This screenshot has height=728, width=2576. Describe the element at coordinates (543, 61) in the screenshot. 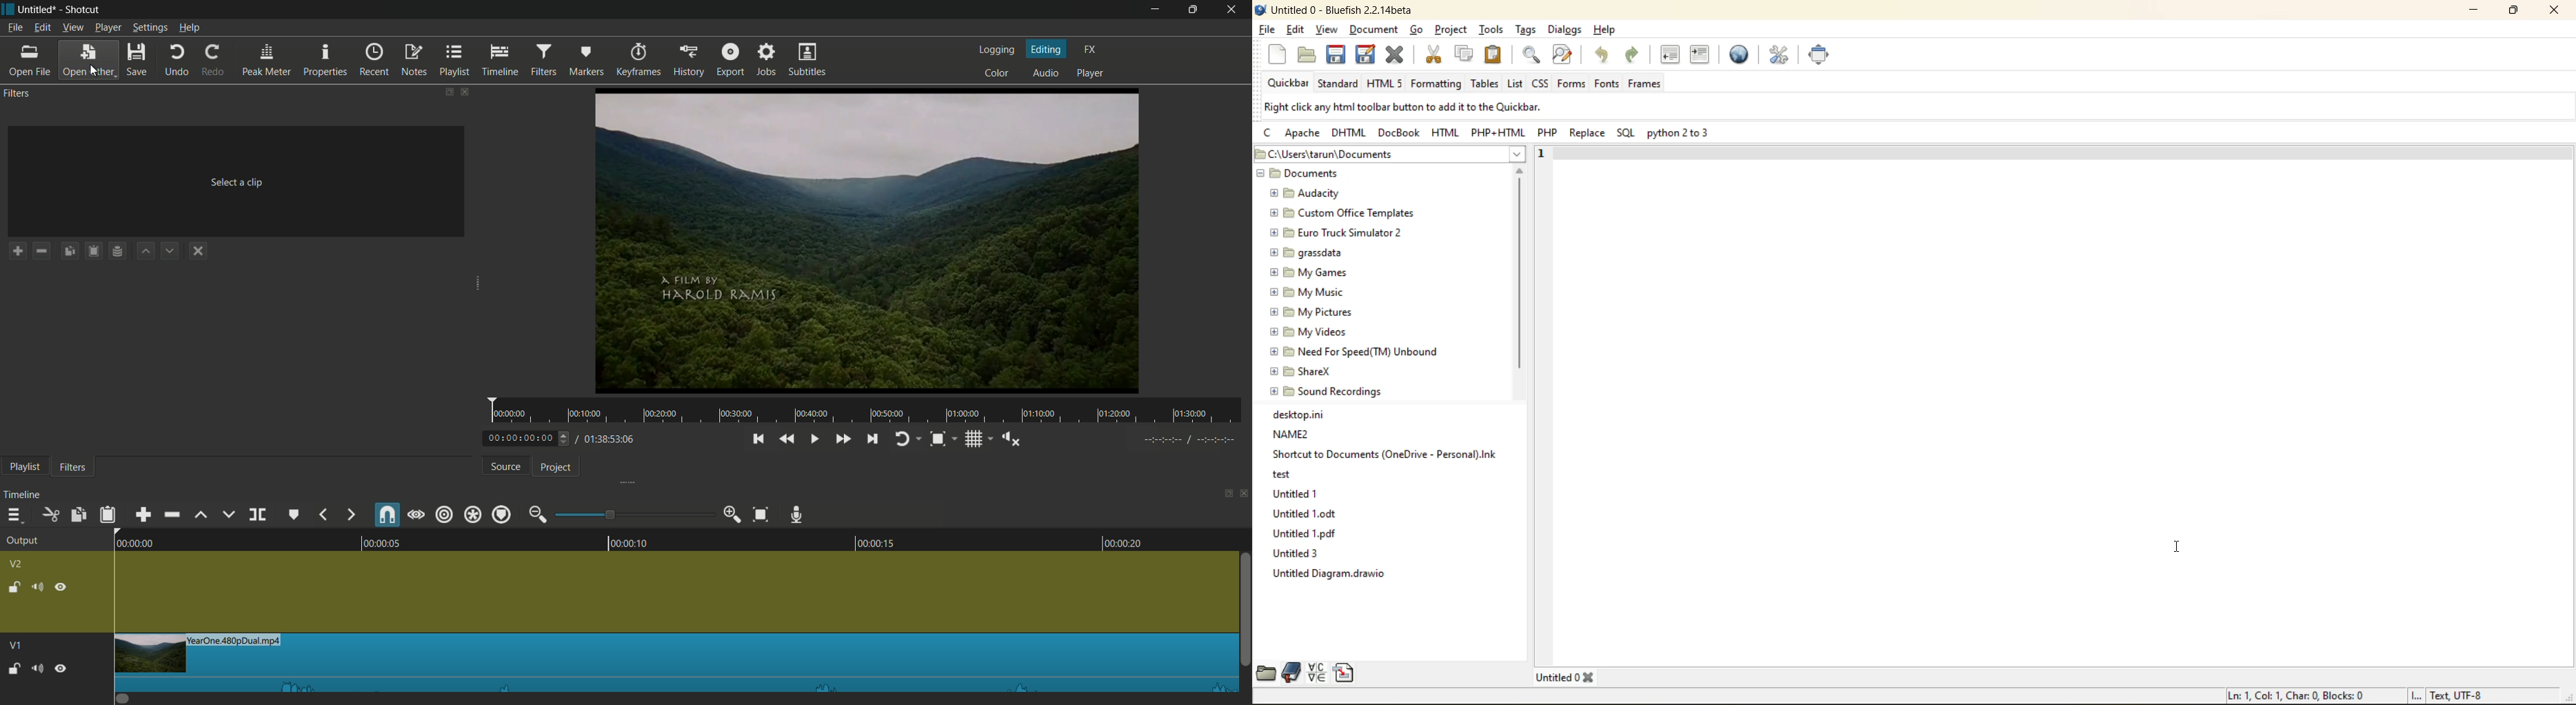

I see `filters` at that location.